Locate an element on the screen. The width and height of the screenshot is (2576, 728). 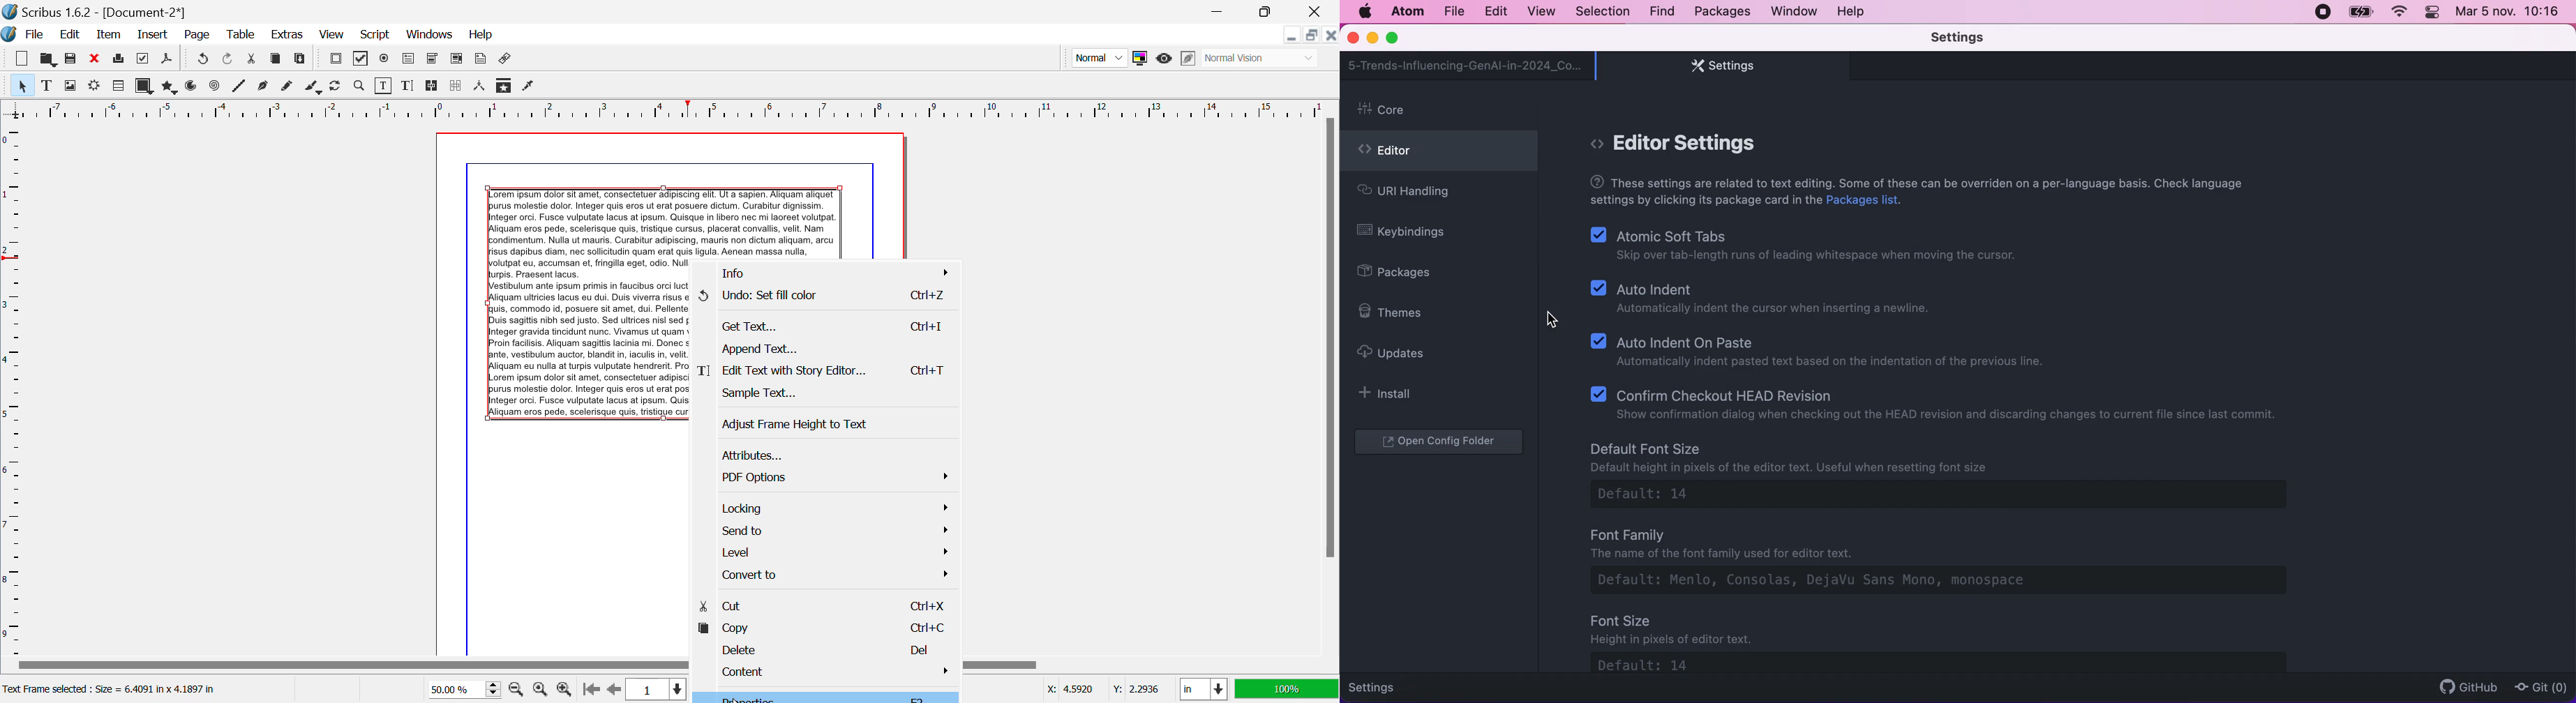
PDF Options is located at coordinates (824, 476).